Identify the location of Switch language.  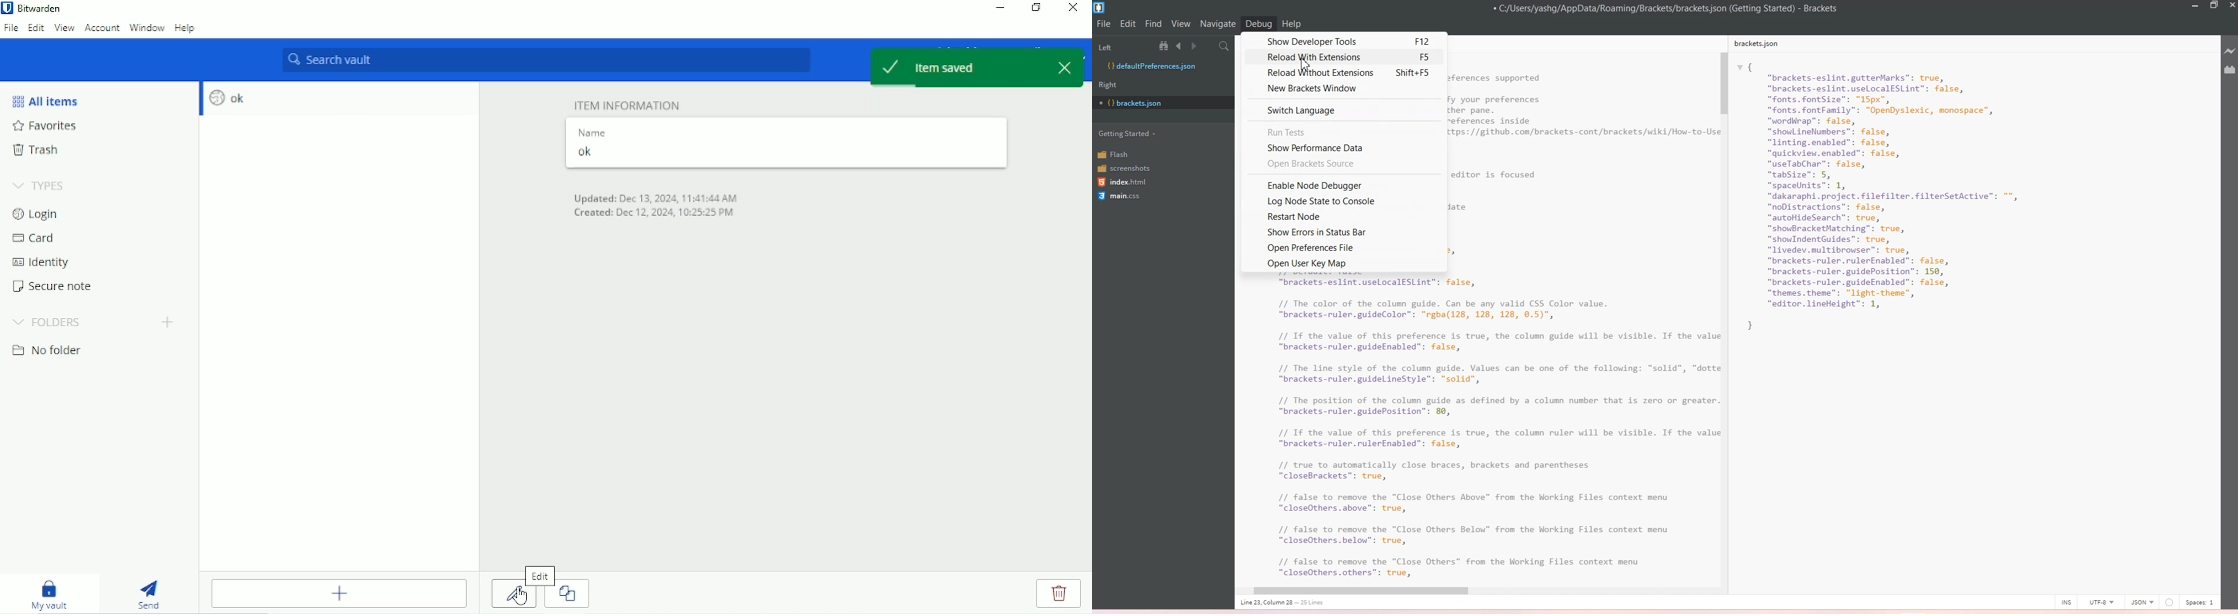
(1346, 110).